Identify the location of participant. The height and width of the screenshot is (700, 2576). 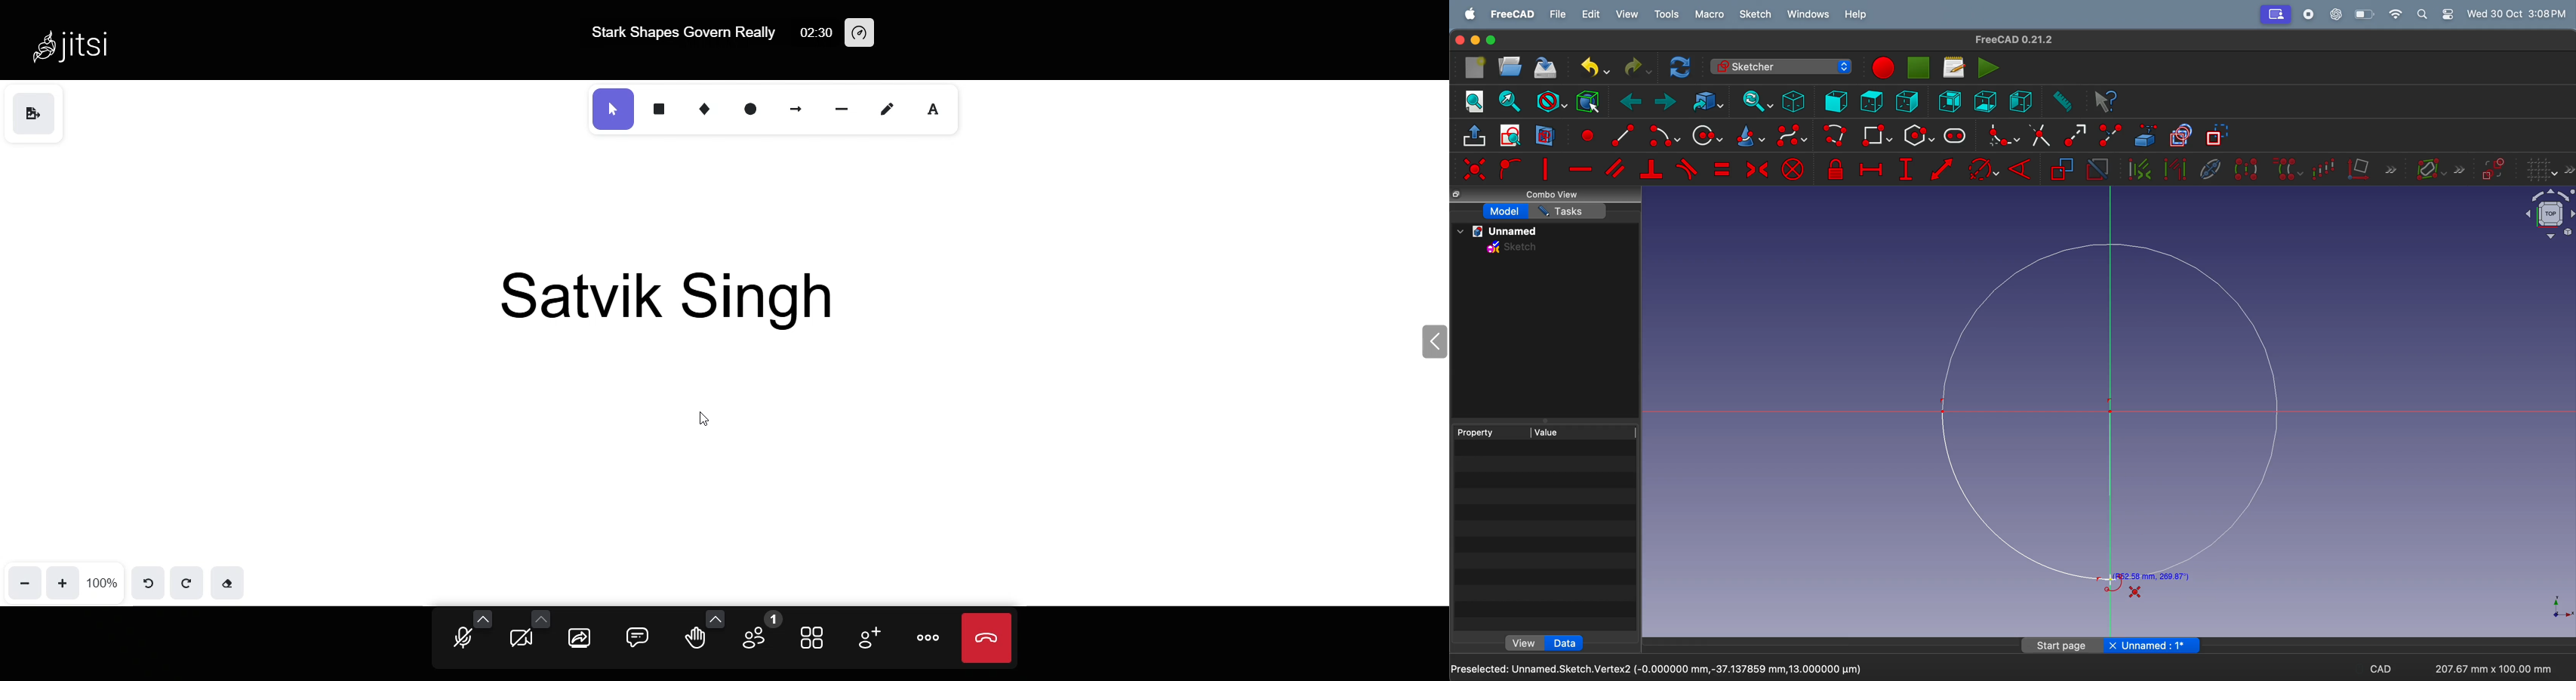
(757, 633).